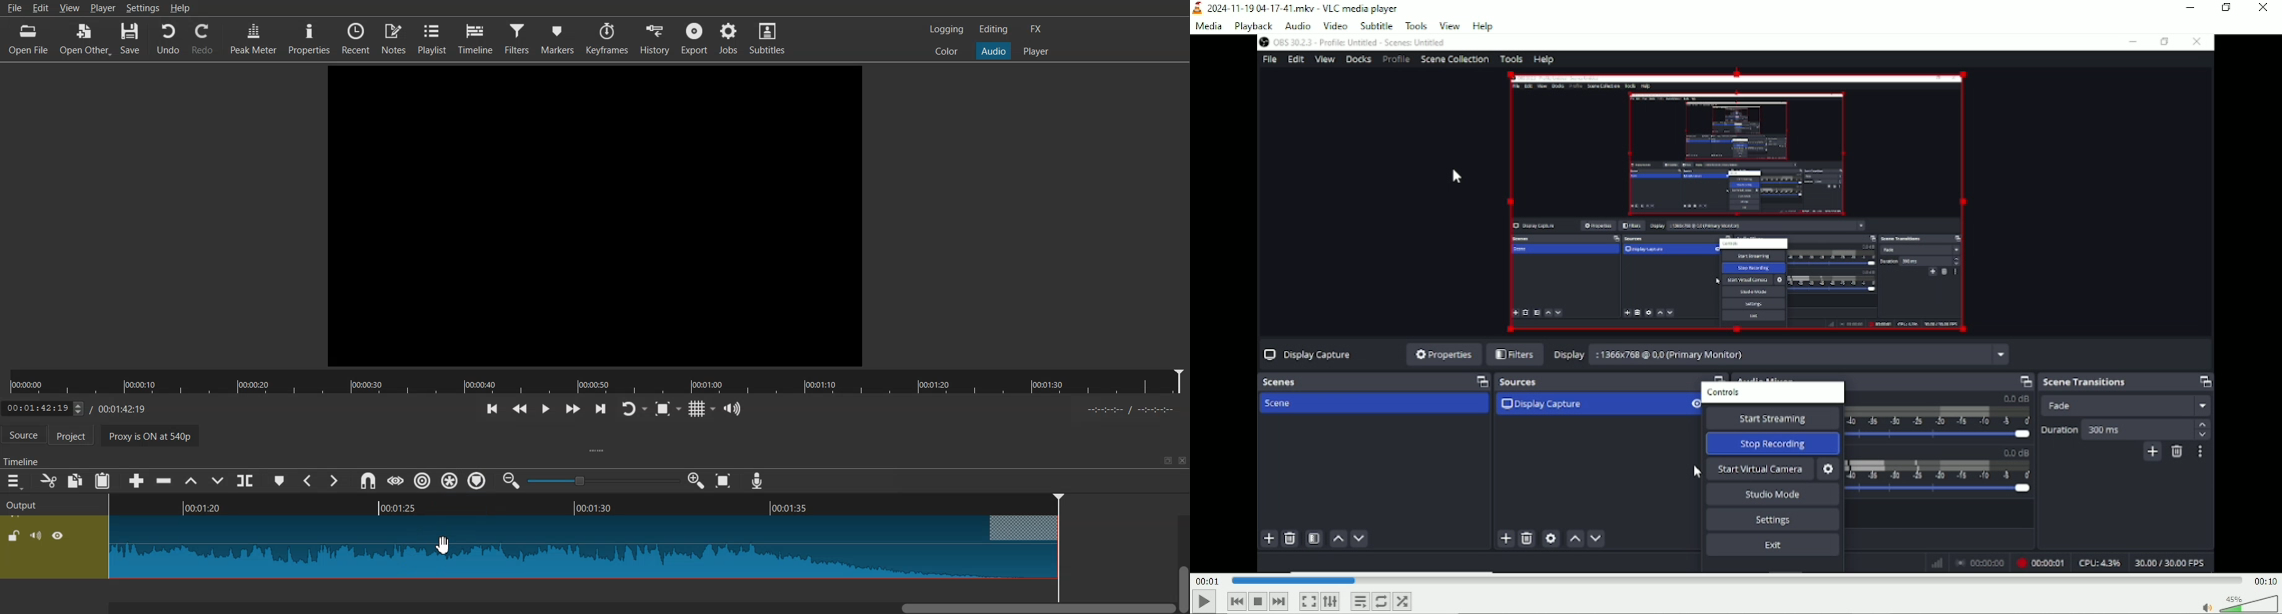 The width and height of the screenshot is (2296, 616). What do you see at coordinates (1456, 177) in the screenshot?
I see `Cursor` at bounding box center [1456, 177].